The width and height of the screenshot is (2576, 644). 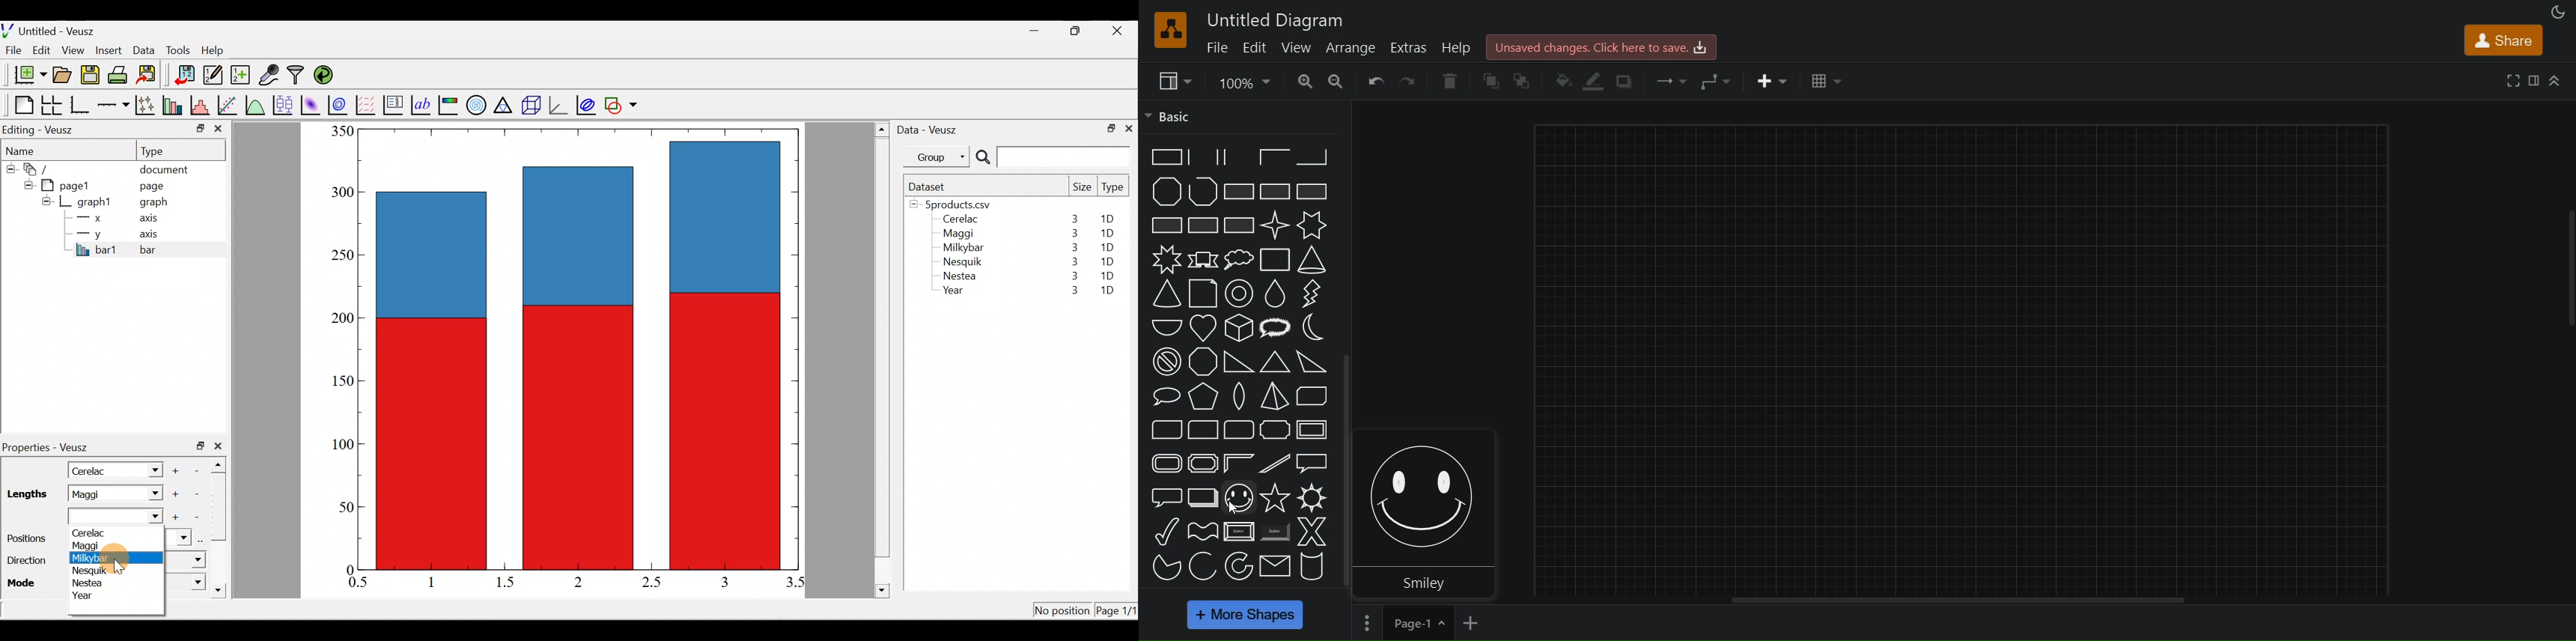 I want to click on 1D, so click(x=1112, y=219).